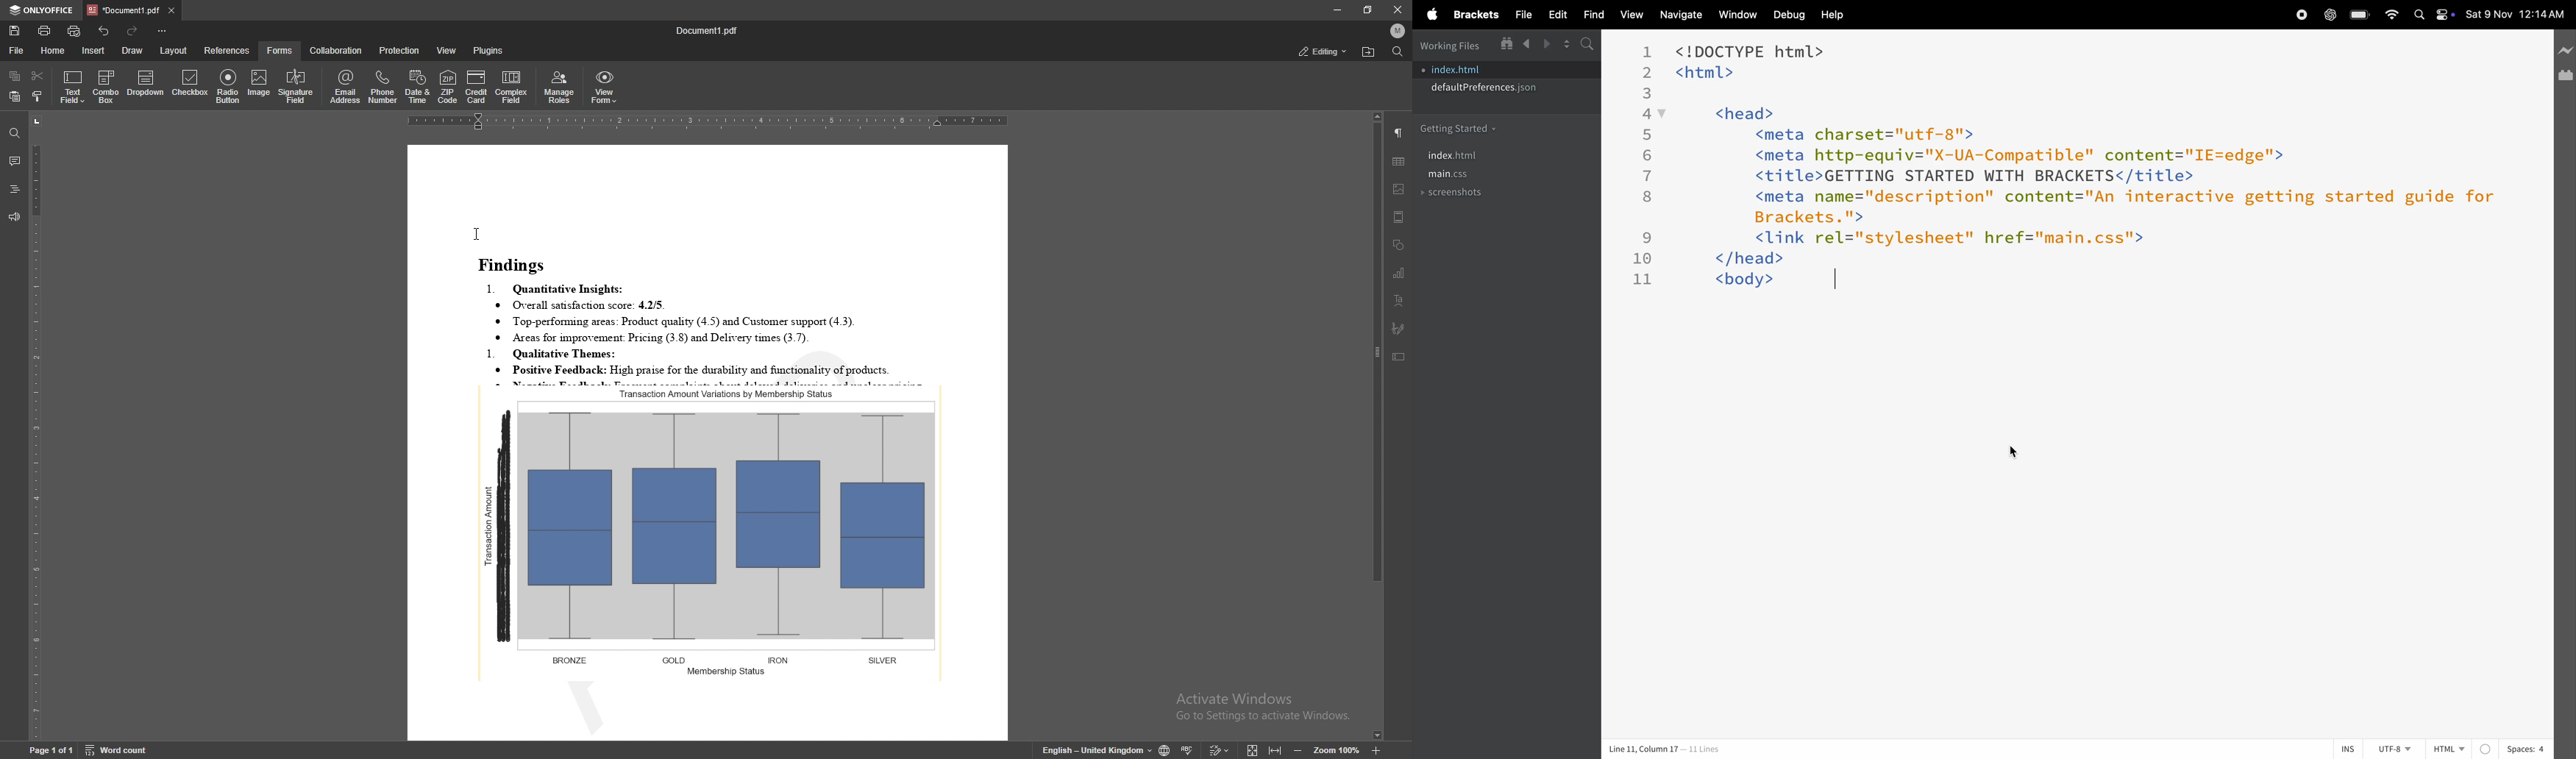 The width and height of the screenshot is (2576, 784). I want to click on table, so click(1399, 161).